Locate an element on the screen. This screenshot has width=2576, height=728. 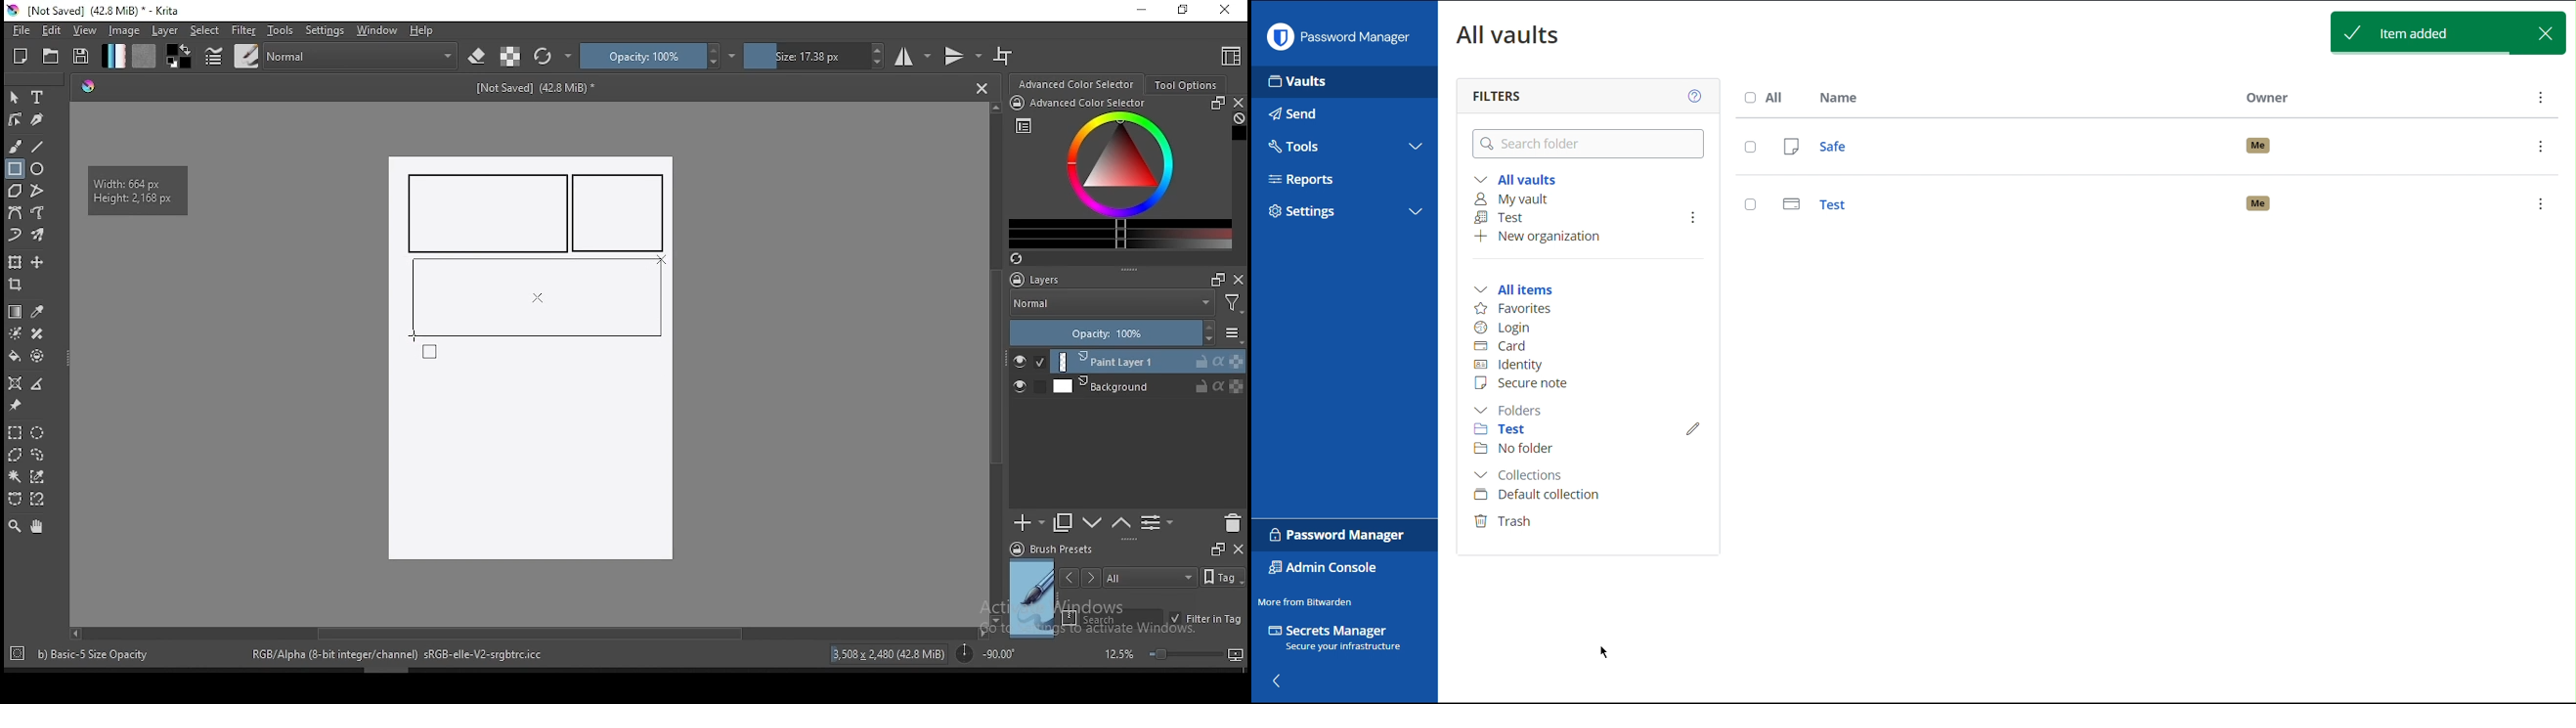
bezier curve tool is located at coordinates (14, 214).